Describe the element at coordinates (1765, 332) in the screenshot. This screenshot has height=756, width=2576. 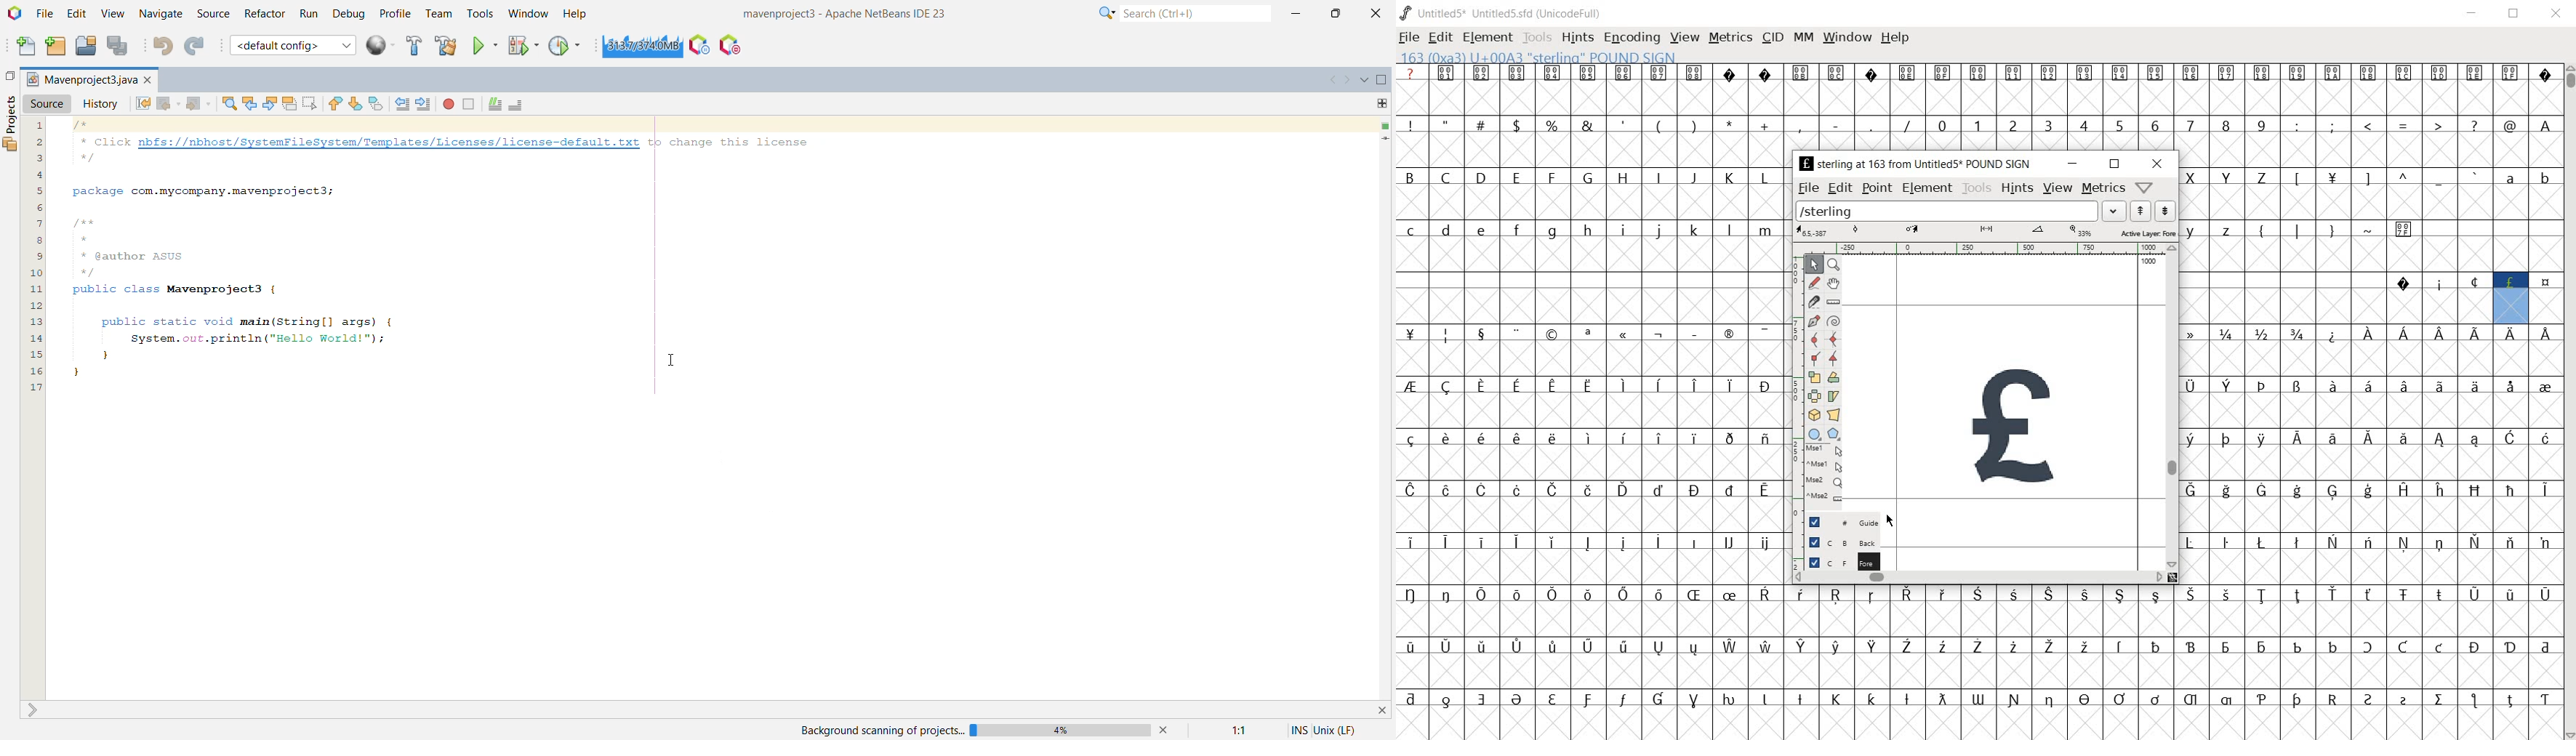
I see `Symbol` at that location.